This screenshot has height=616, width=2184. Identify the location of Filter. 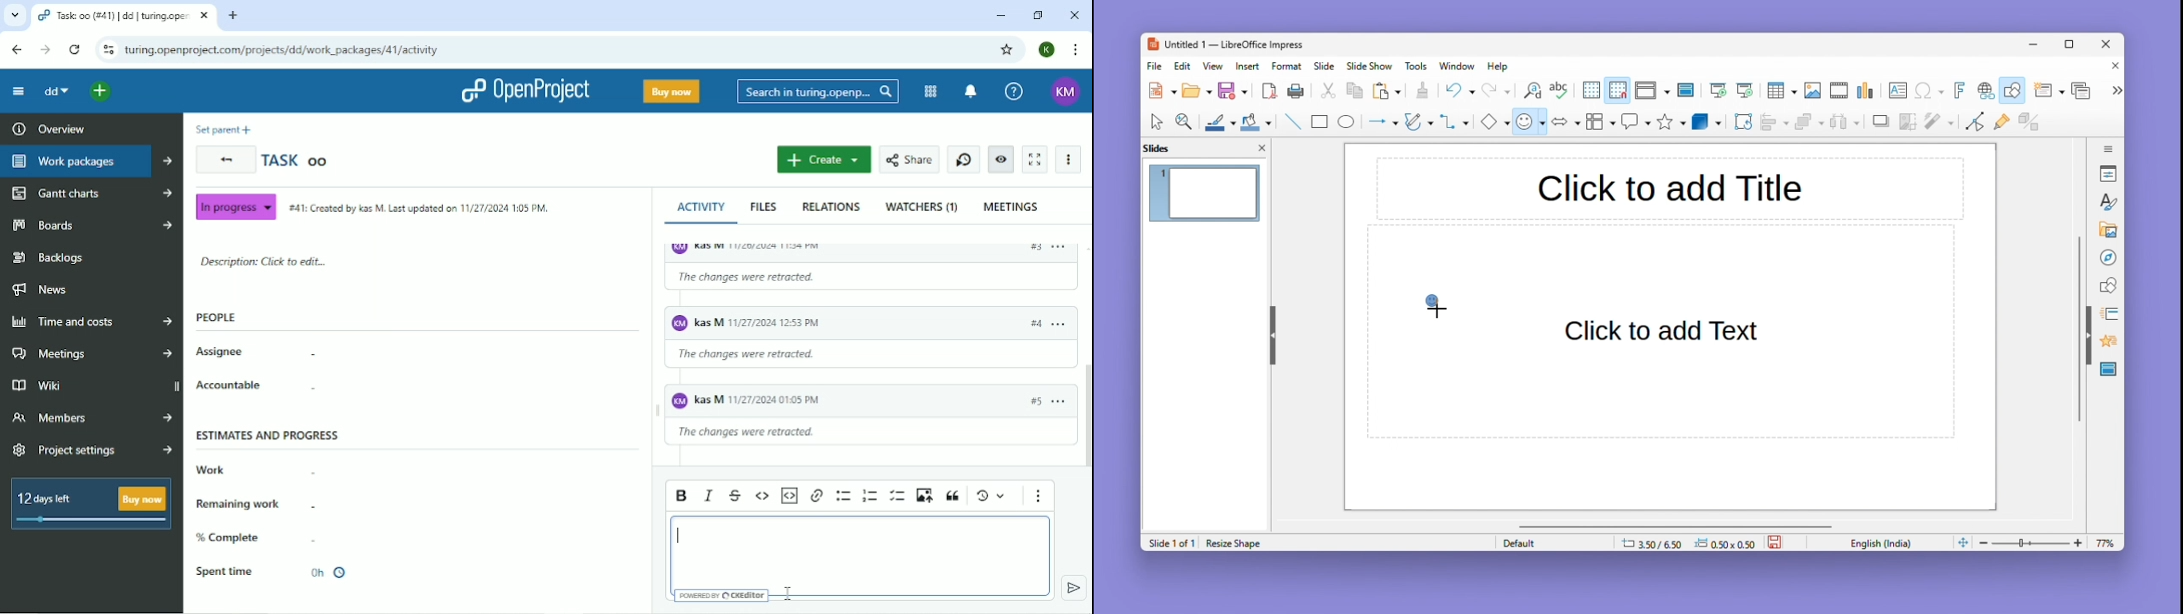
(1938, 126).